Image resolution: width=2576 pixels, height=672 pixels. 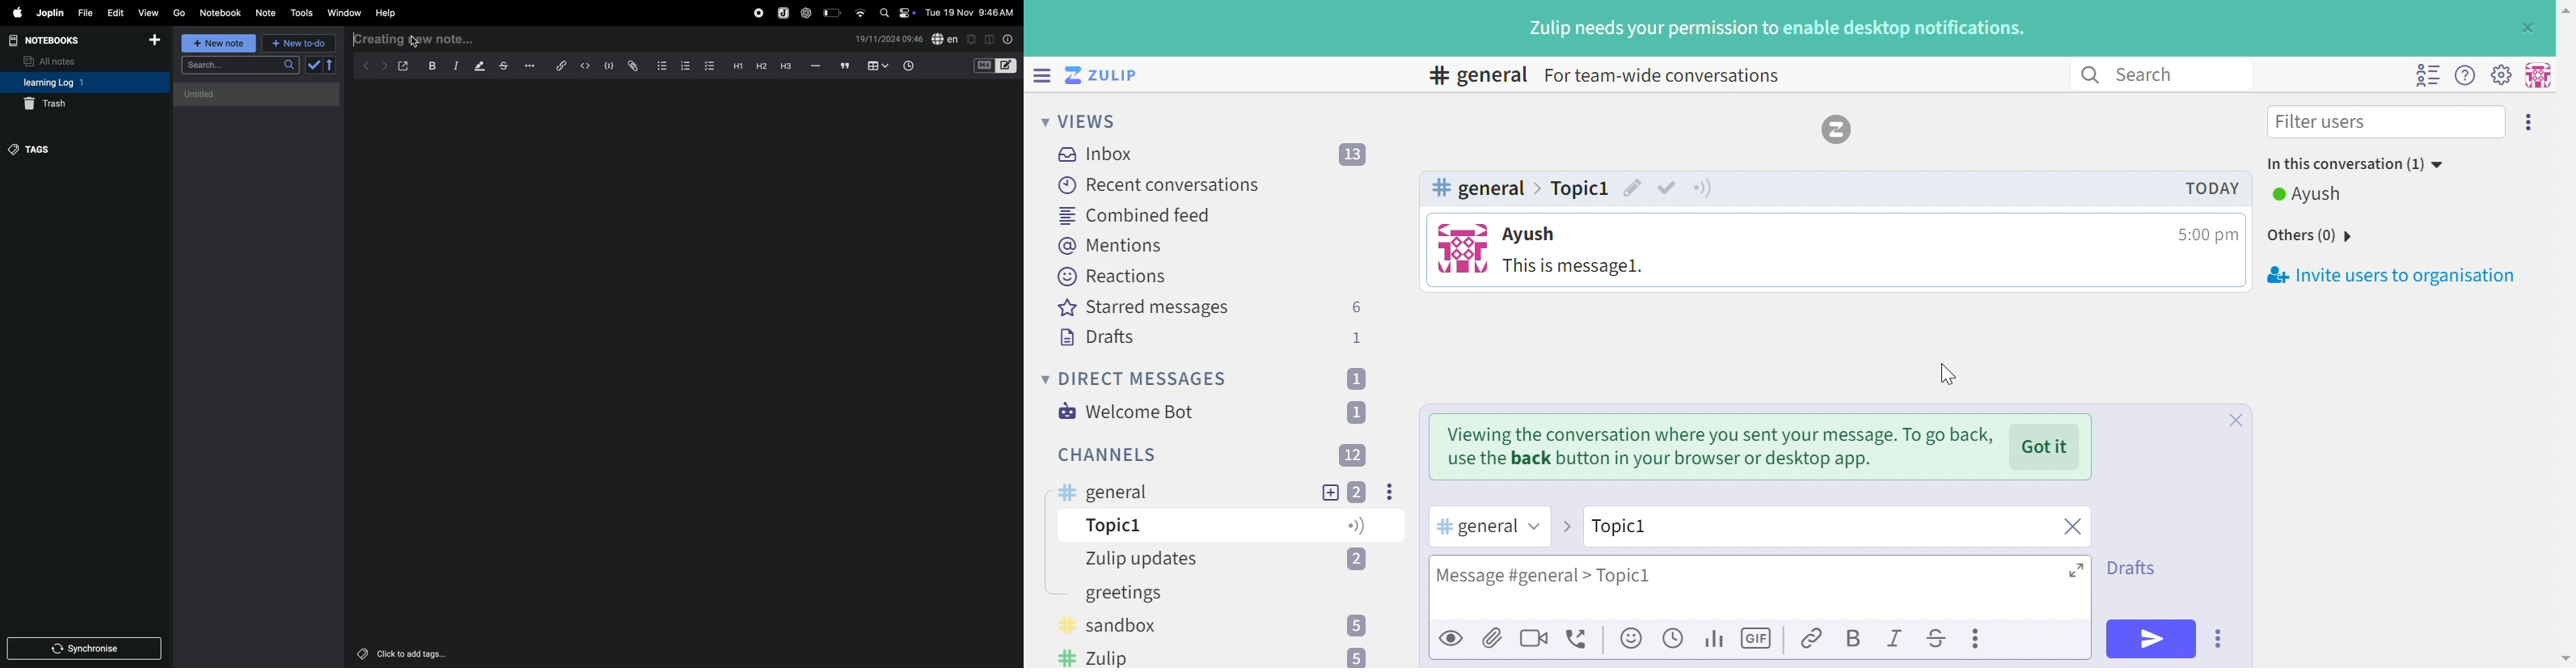 What do you see at coordinates (403, 66) in the screenshot?
I see `open` at bounding box center [403, 66].